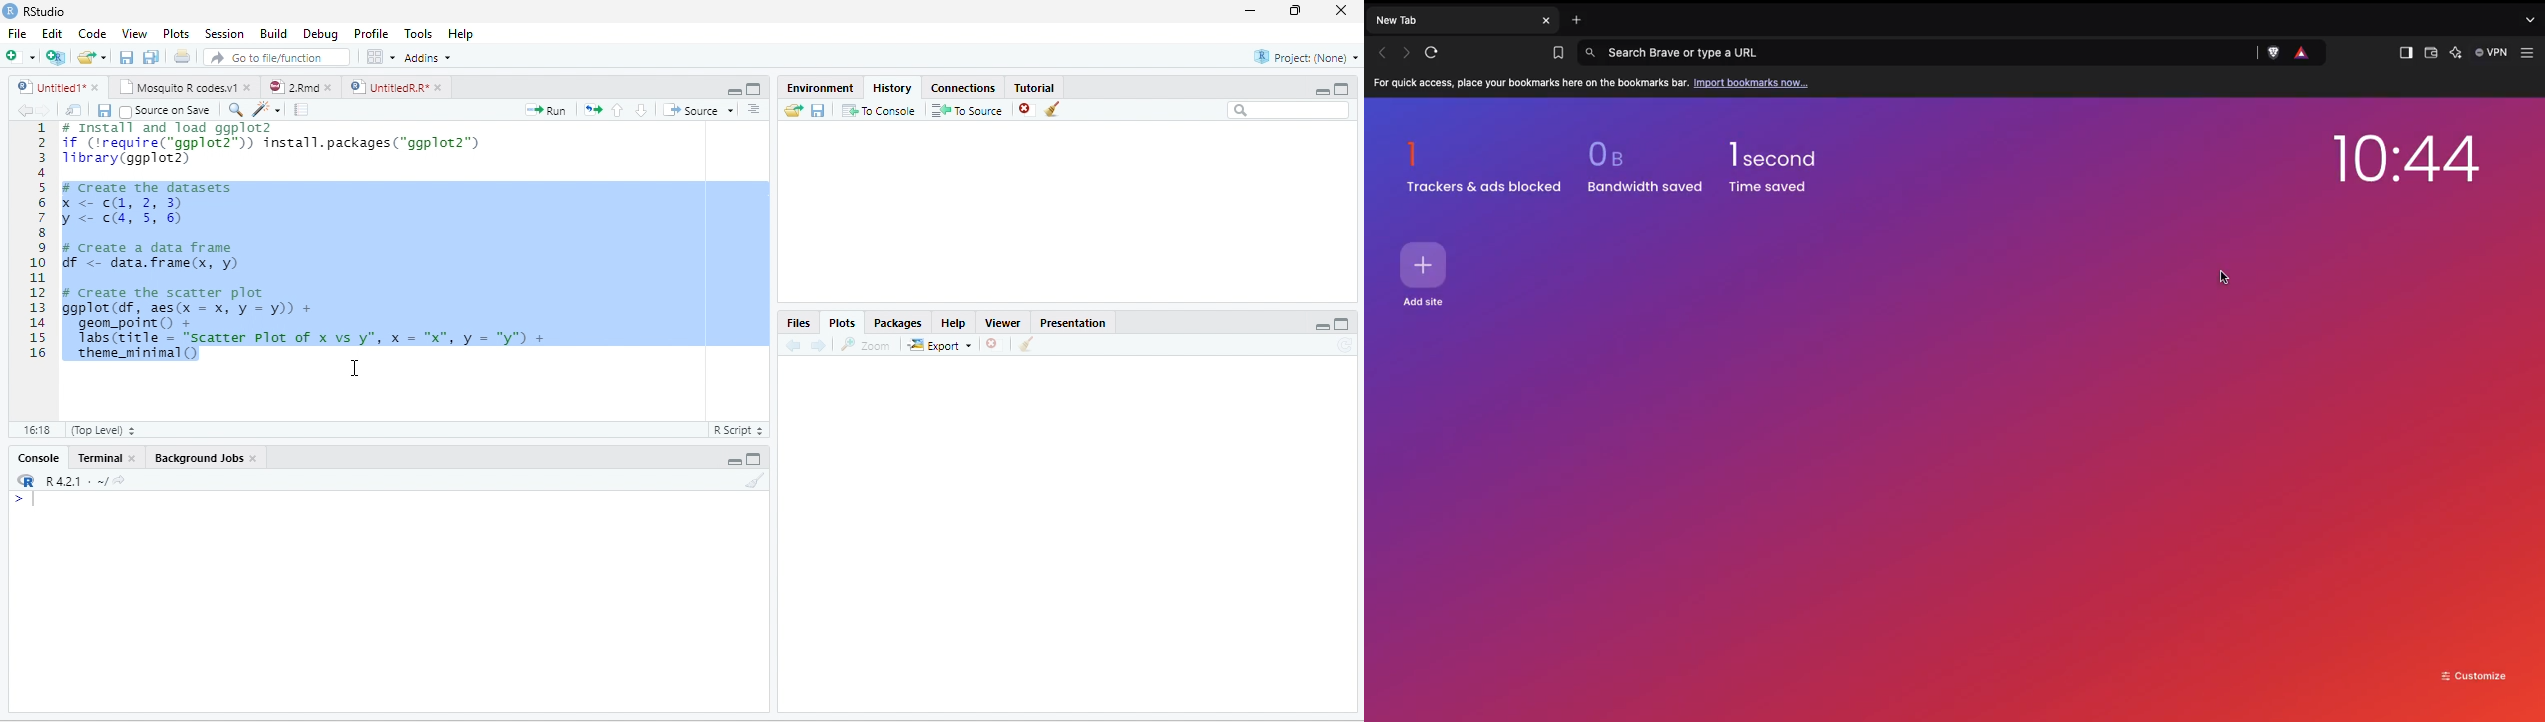 The width and height of the screenshot is (2548, 728). I want to click on Minimize, so click(1322, 91).